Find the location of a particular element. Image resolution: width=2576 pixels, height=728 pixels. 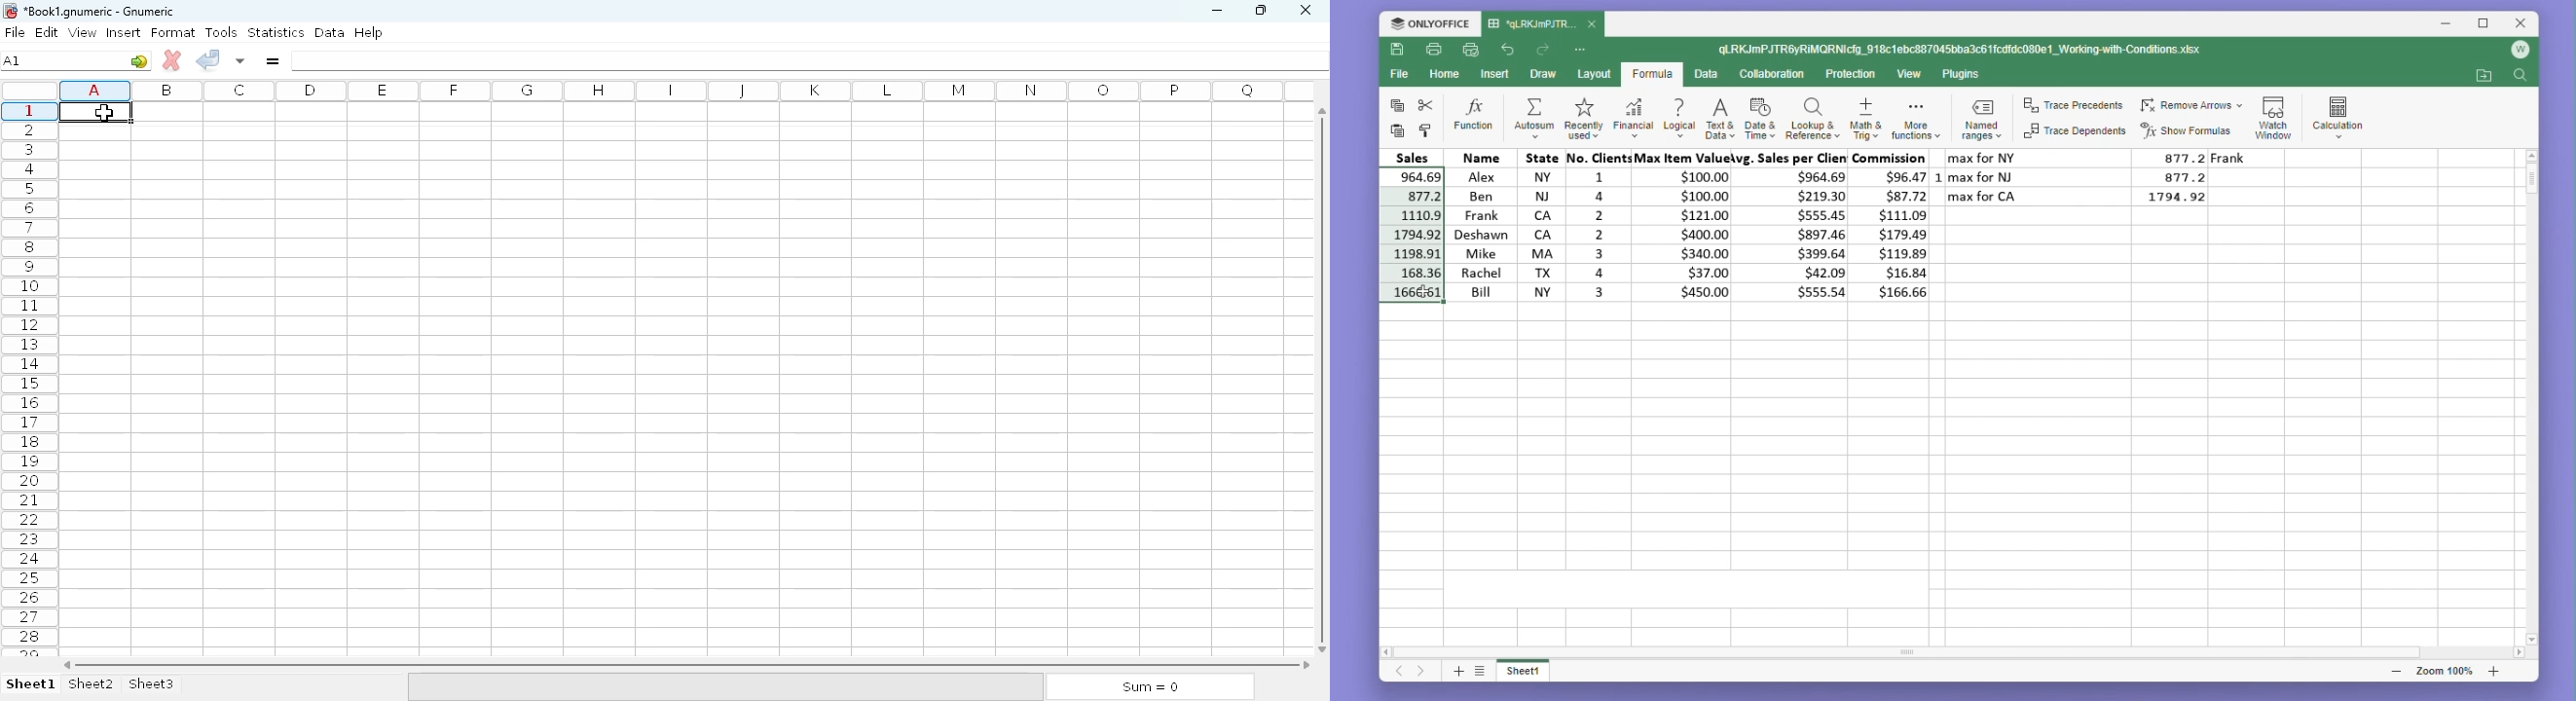

close is located at coordinates (1593, 23).